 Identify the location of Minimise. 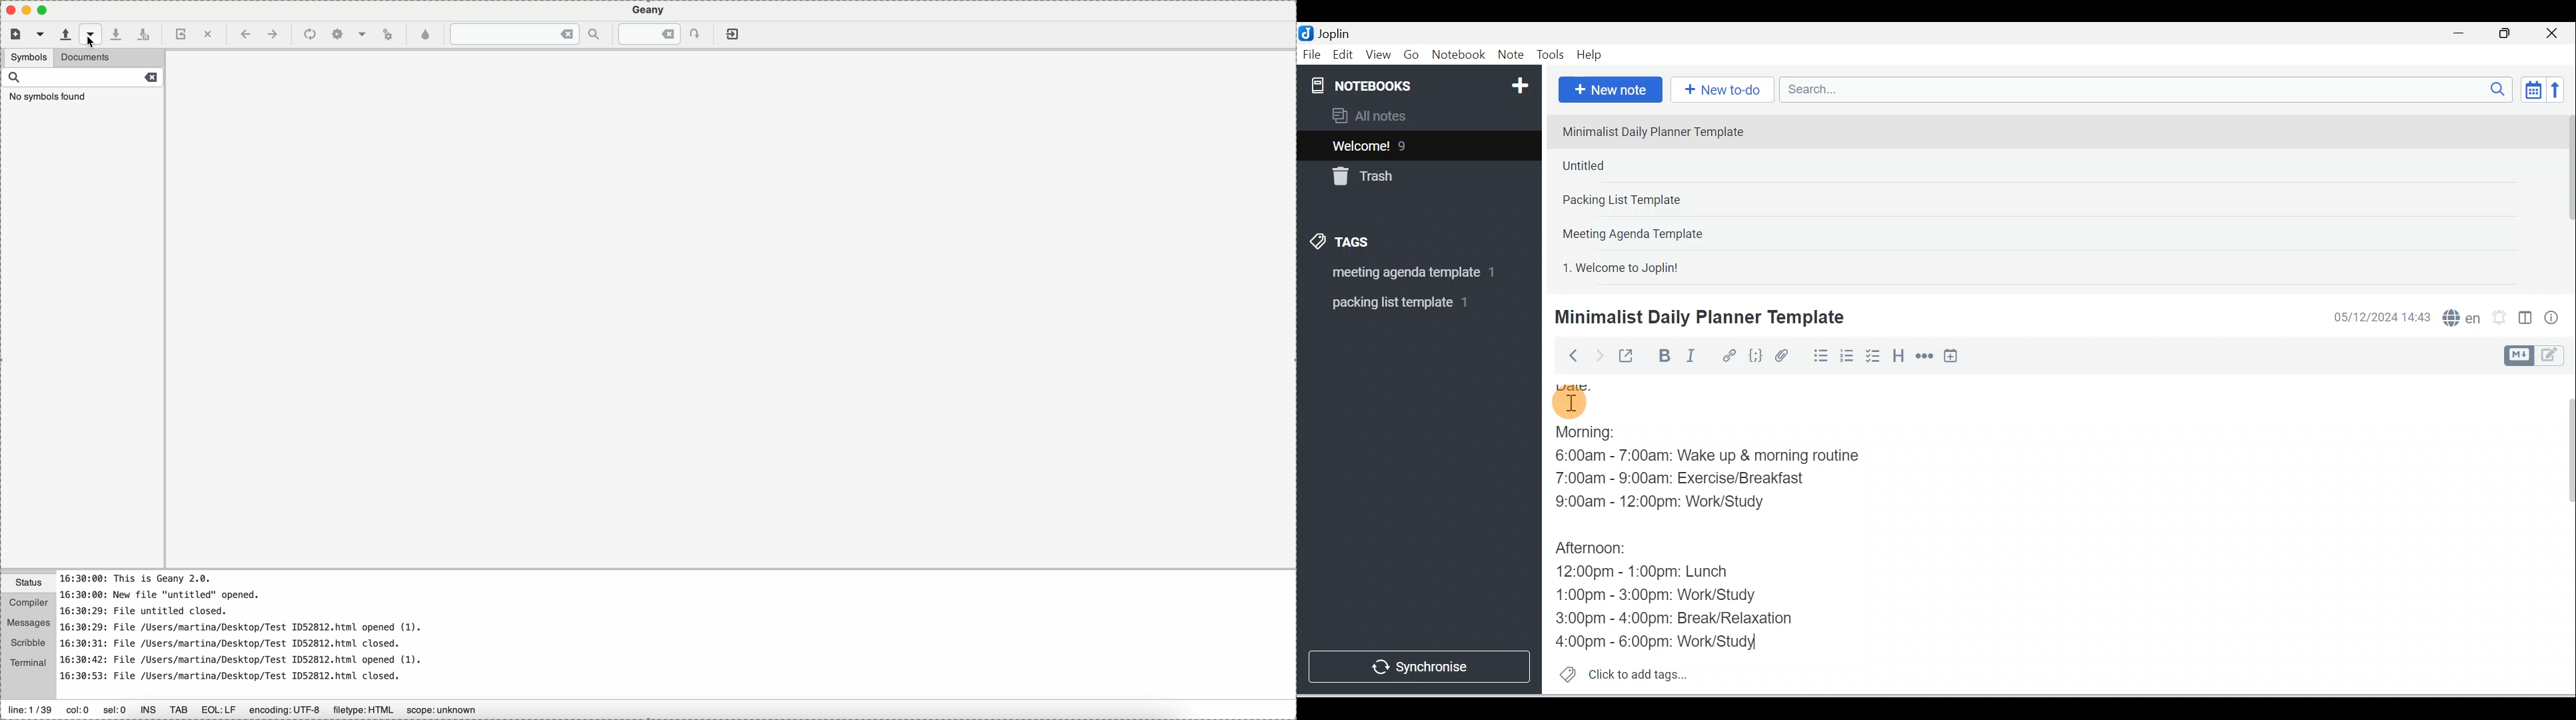
(2463, 35).